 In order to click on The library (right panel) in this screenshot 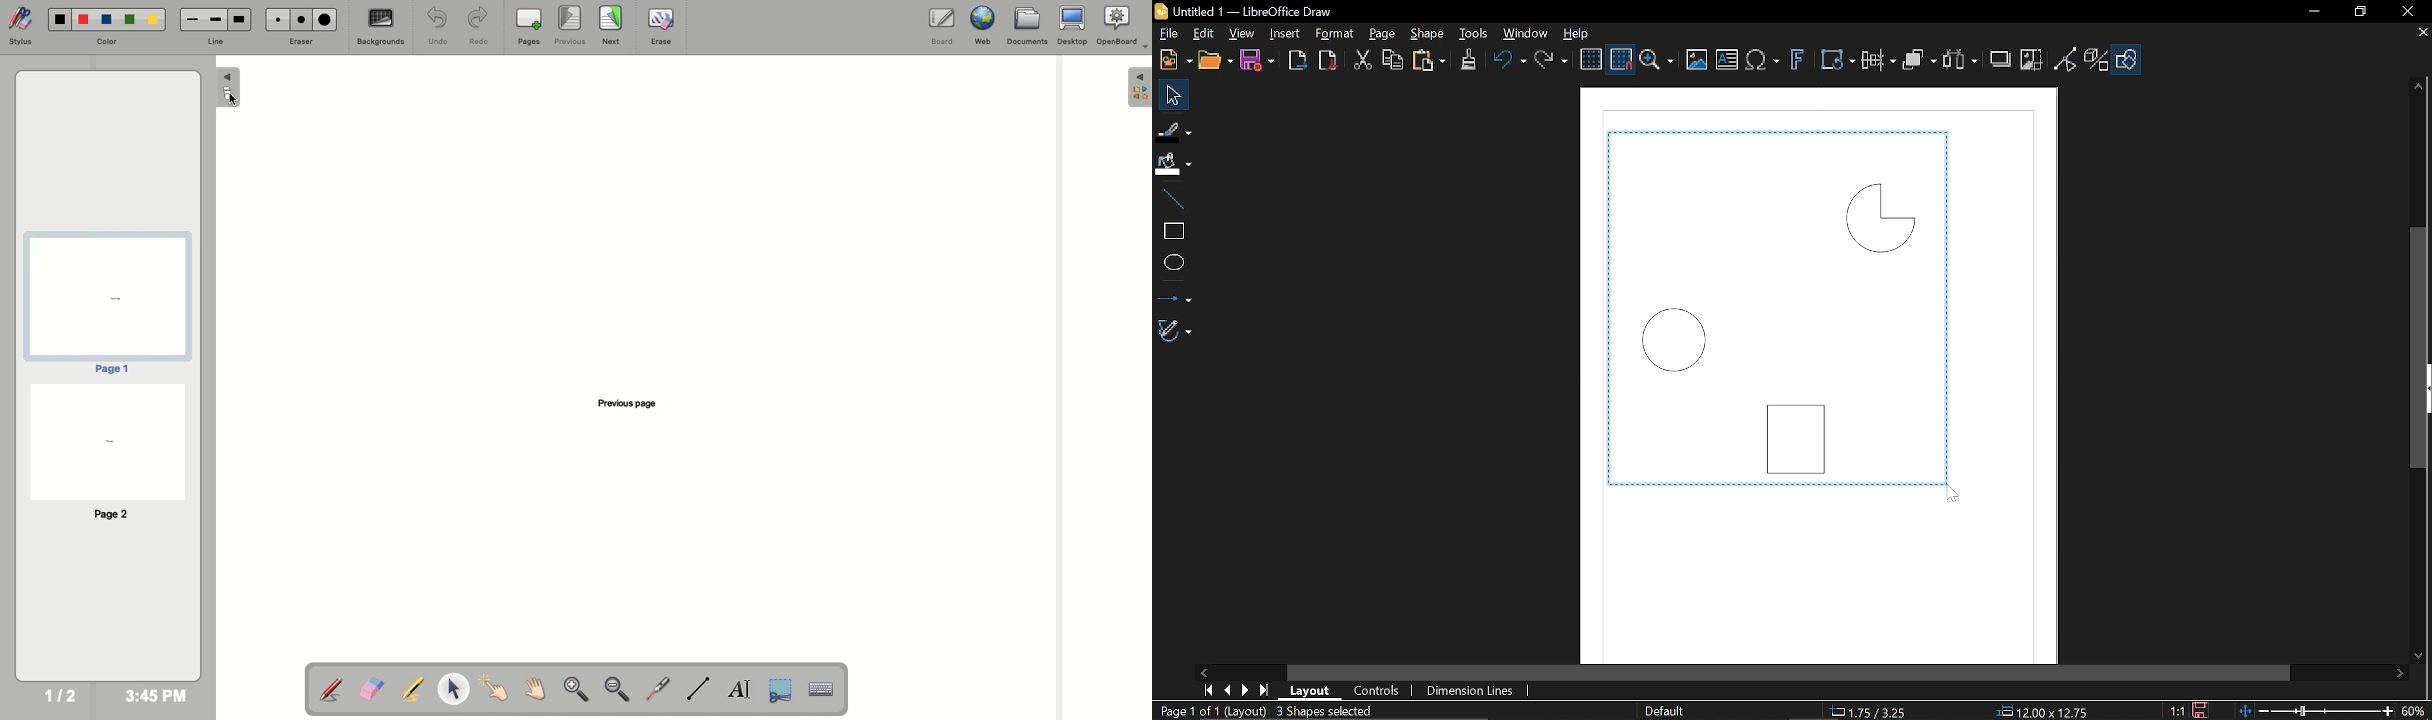, I will do `click(1141, 87)`.